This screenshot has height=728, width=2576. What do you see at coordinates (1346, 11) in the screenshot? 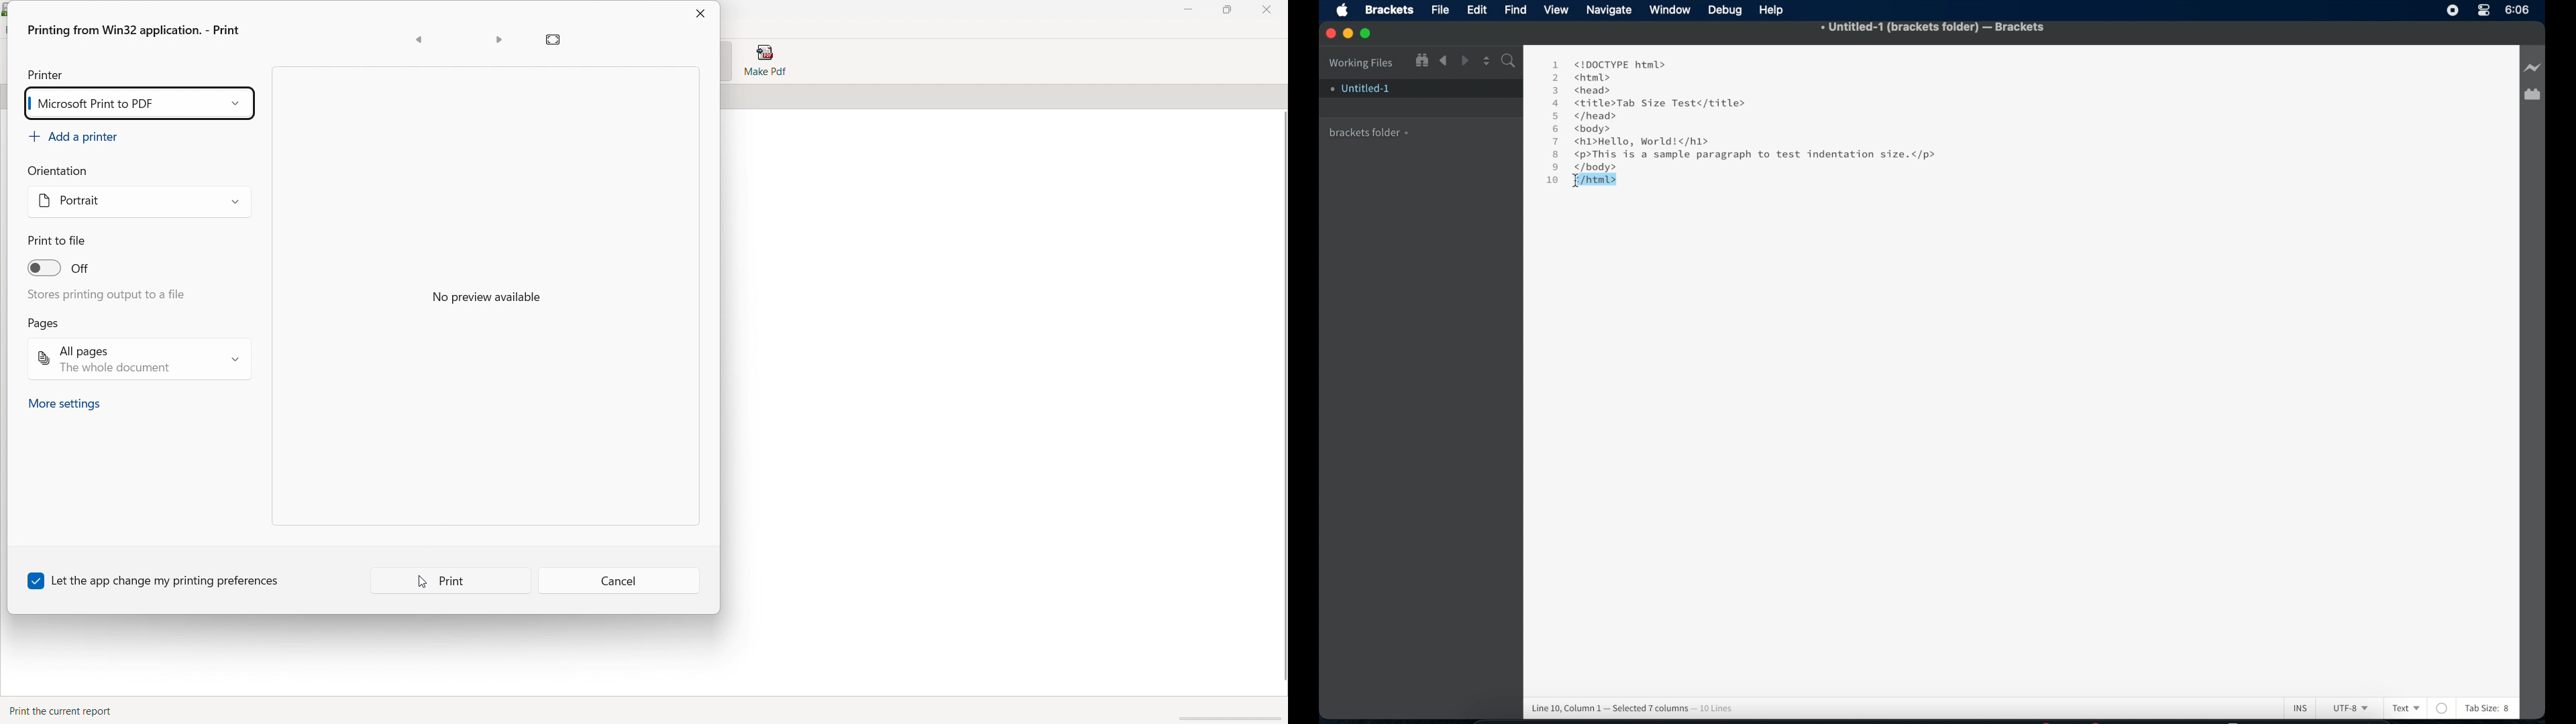
I see `Icon` at bounding box center [1346, 11].